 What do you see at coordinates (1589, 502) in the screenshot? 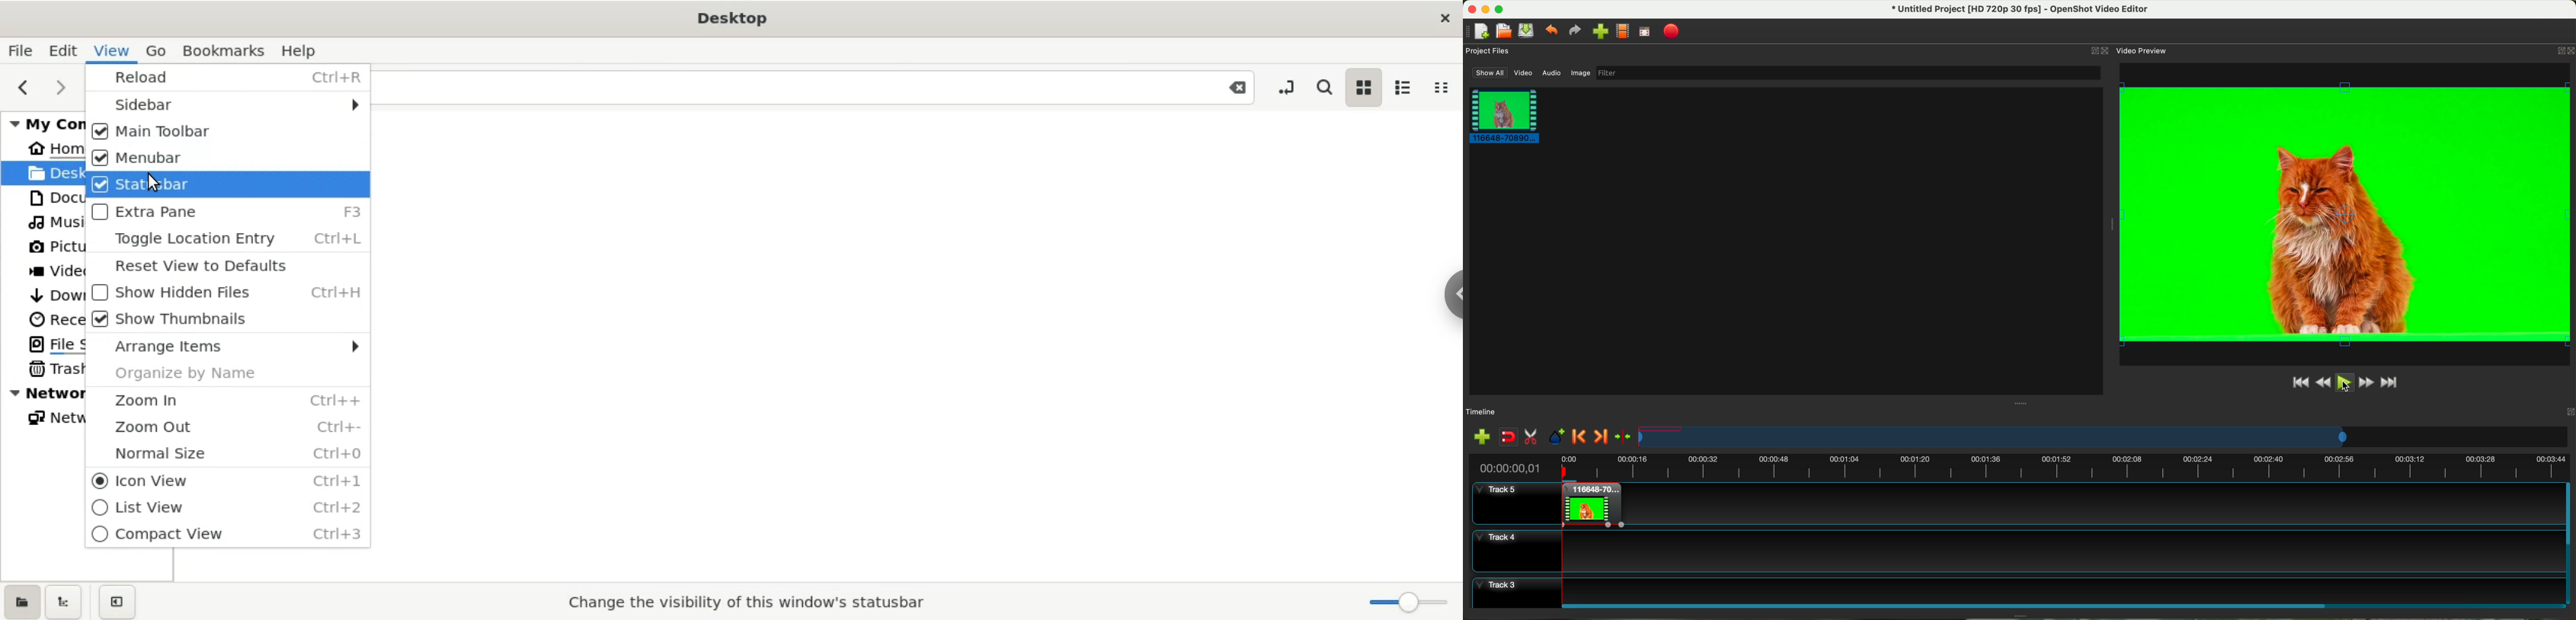
I see `clip` at bounding box center [1589, 502].